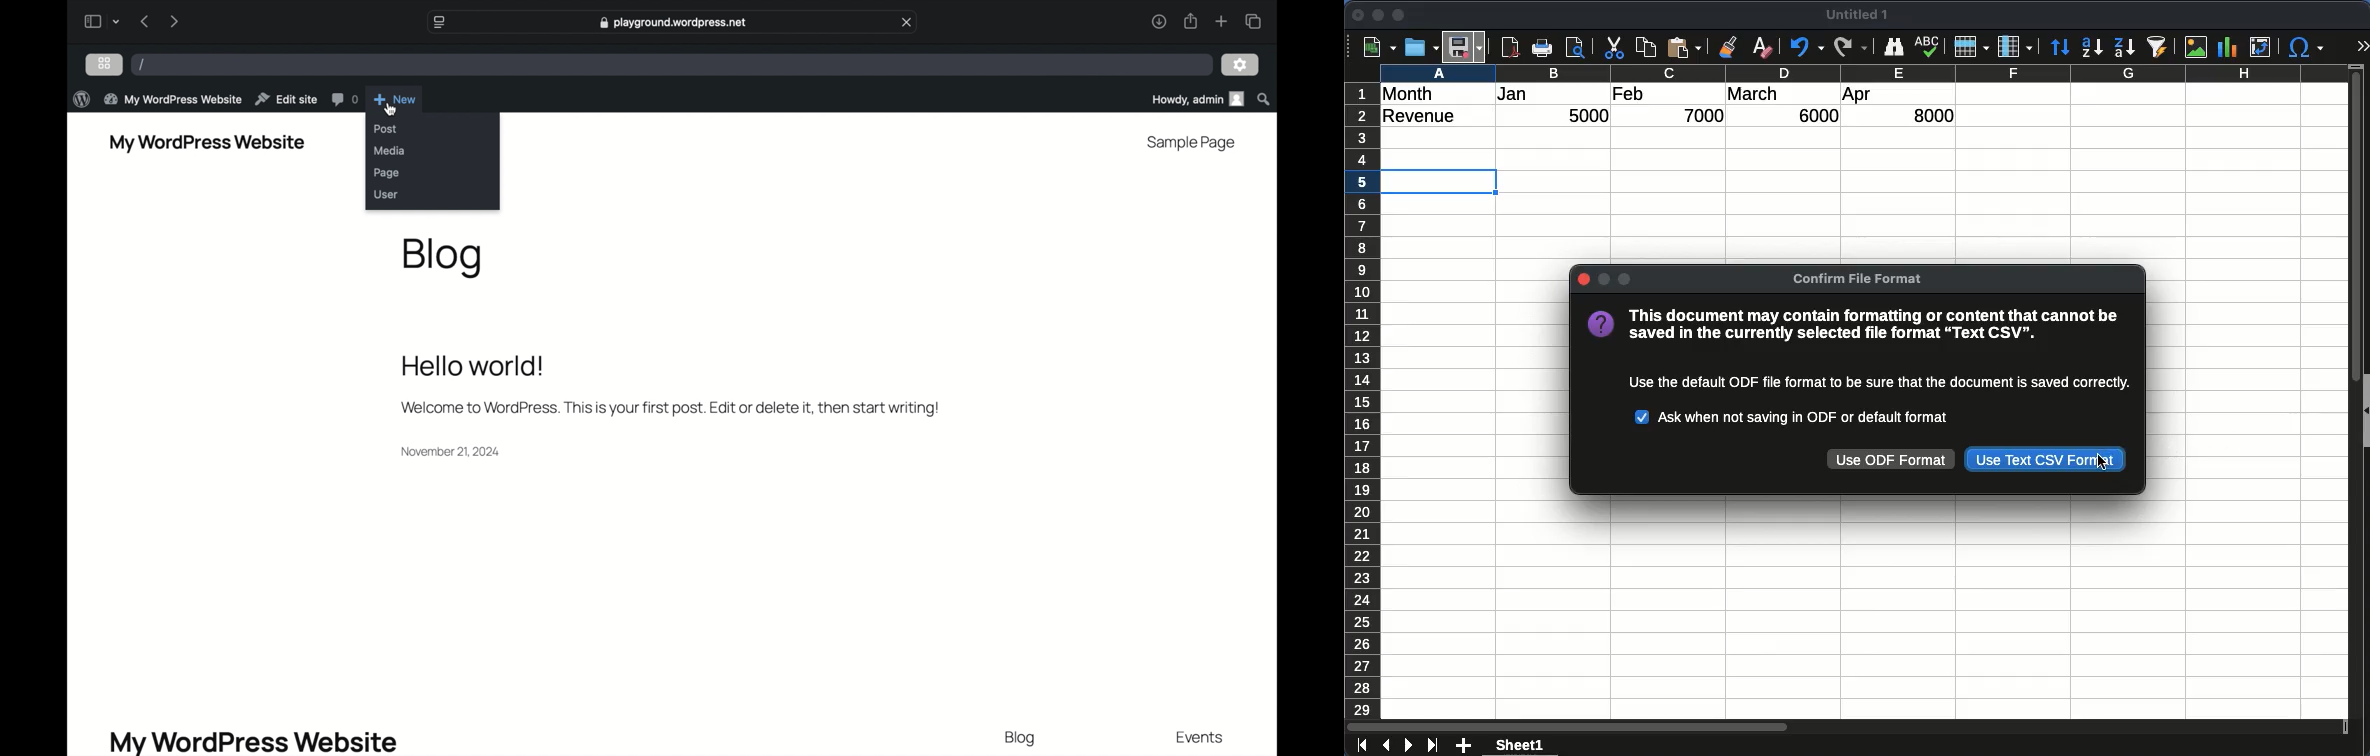 The width and height of the screenshot is (2380, 756). What do you see at coordinates (1929, 115) in the screenshot?
I see `8000` at bounding box center [1929, 115].